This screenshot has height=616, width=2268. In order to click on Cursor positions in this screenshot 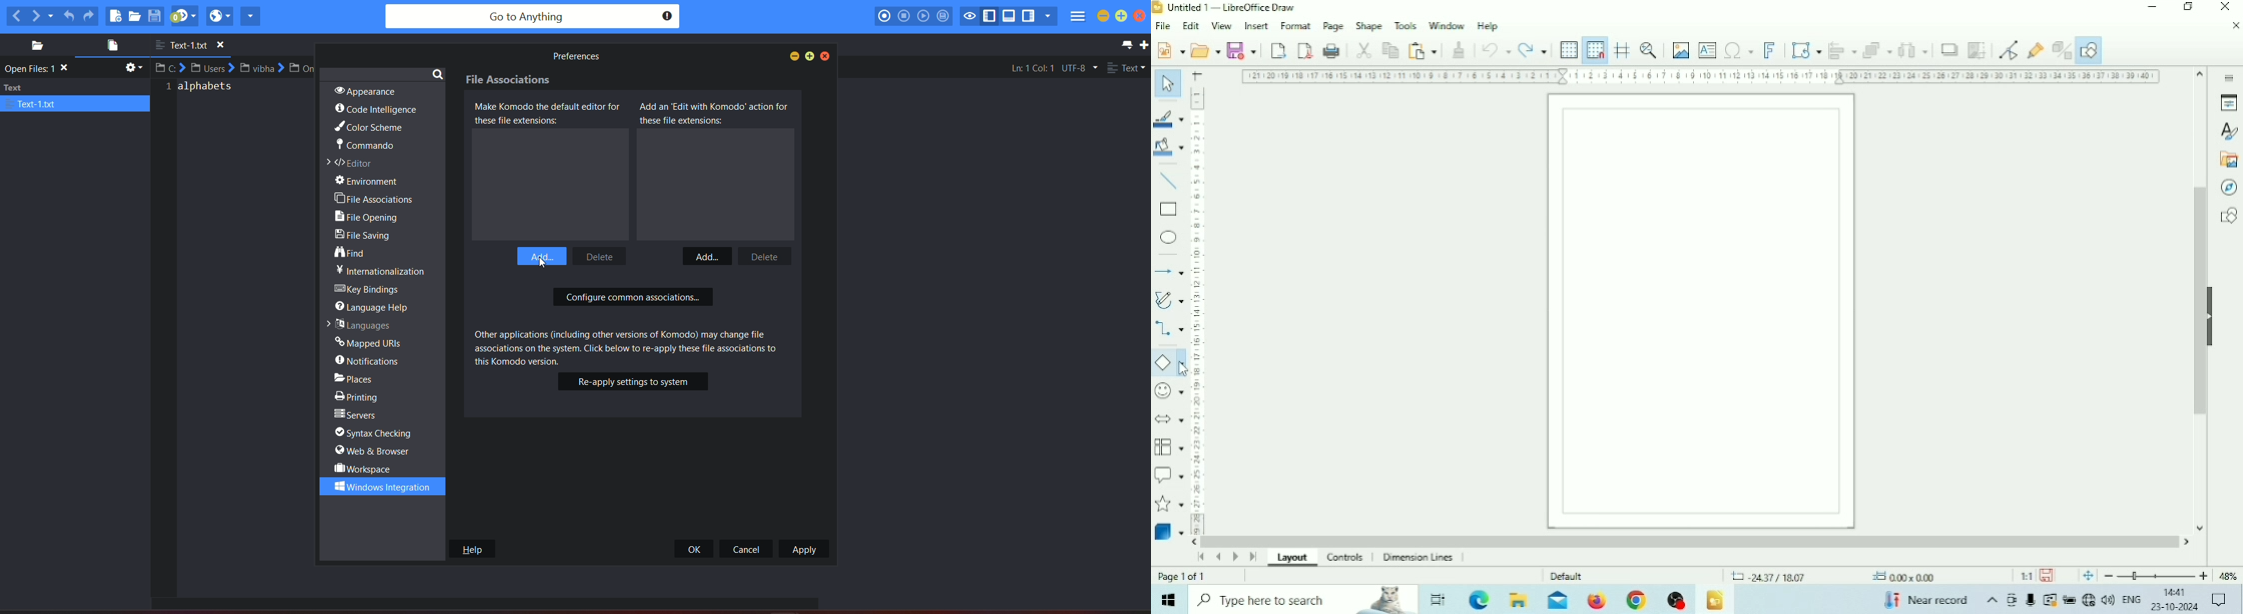, I will do `click(1833, 577)`.